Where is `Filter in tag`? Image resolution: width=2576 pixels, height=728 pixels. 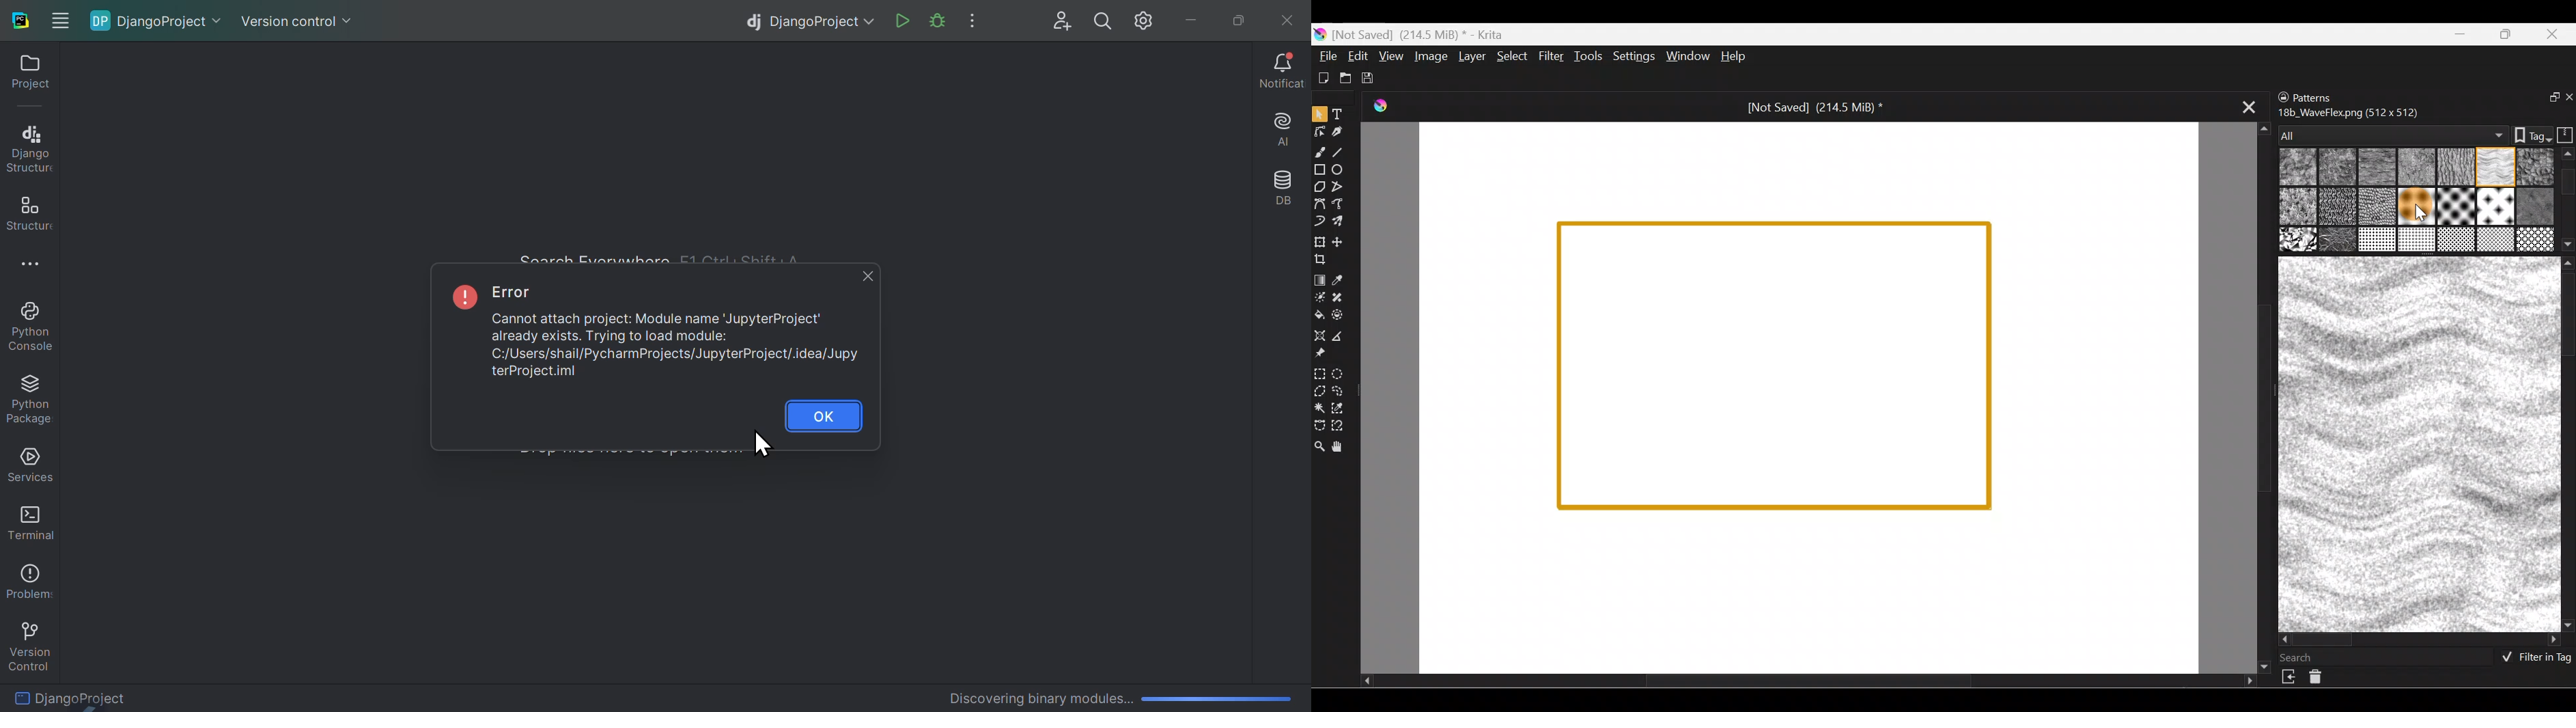
Filter in tag is located at coordinates (2533, 659).